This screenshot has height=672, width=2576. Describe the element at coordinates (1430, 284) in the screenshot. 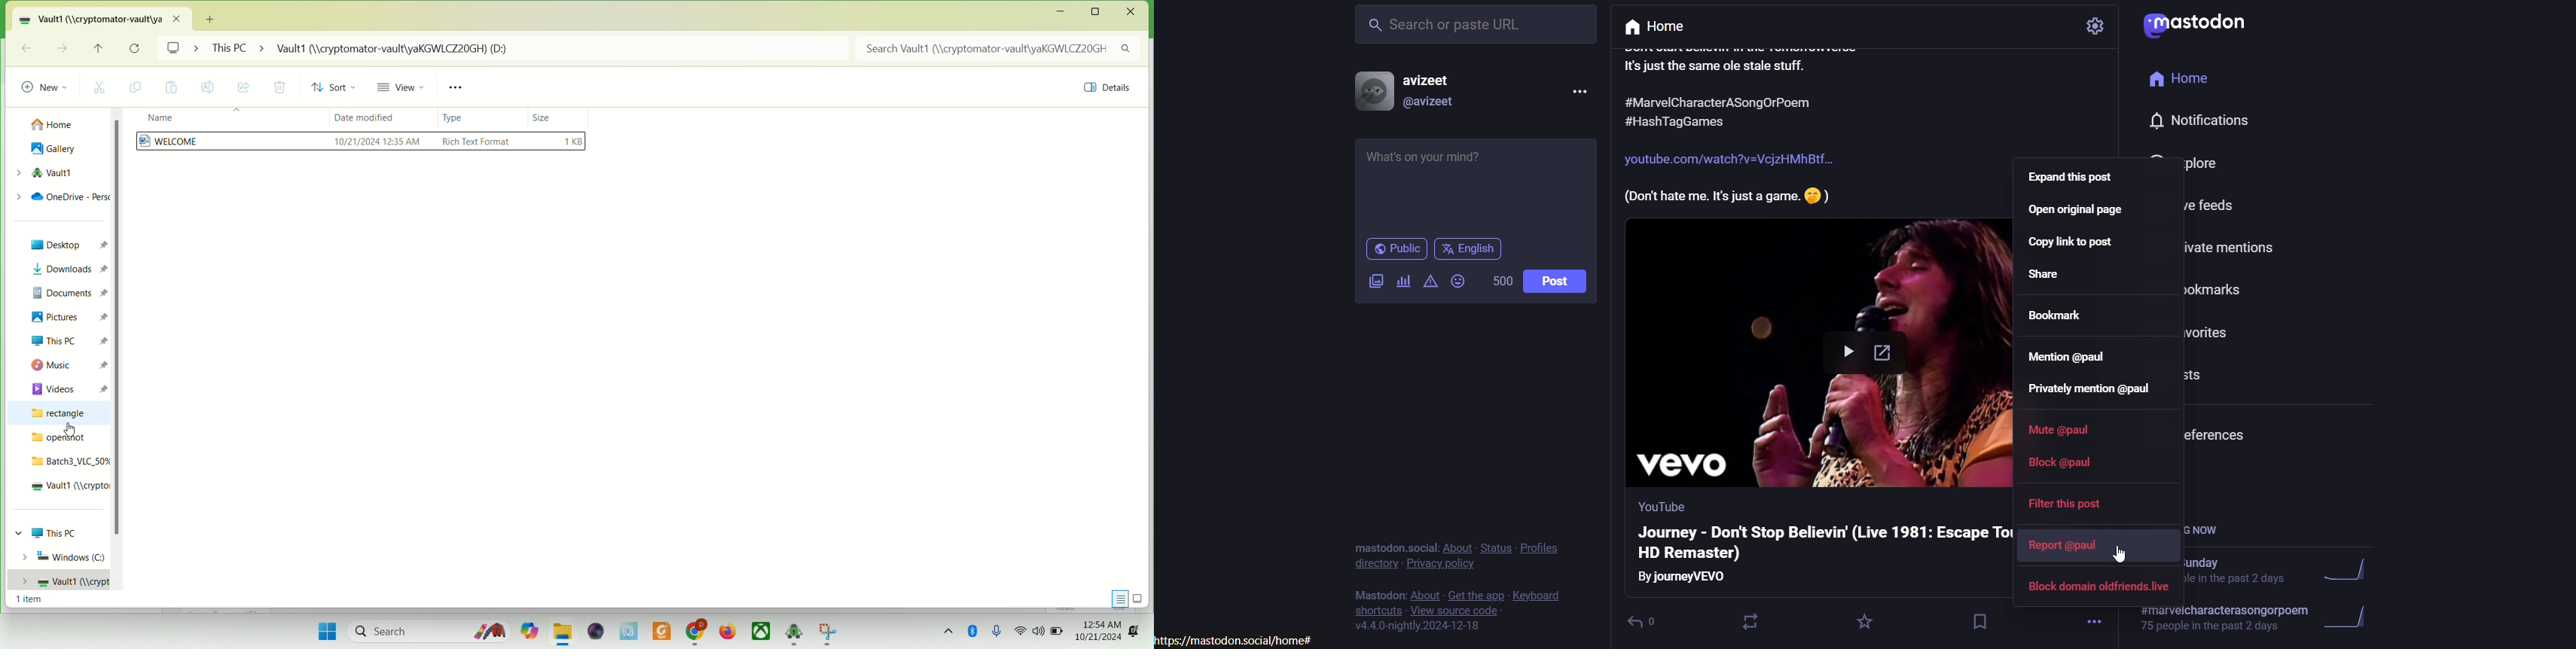

I see `content warning` at that location.